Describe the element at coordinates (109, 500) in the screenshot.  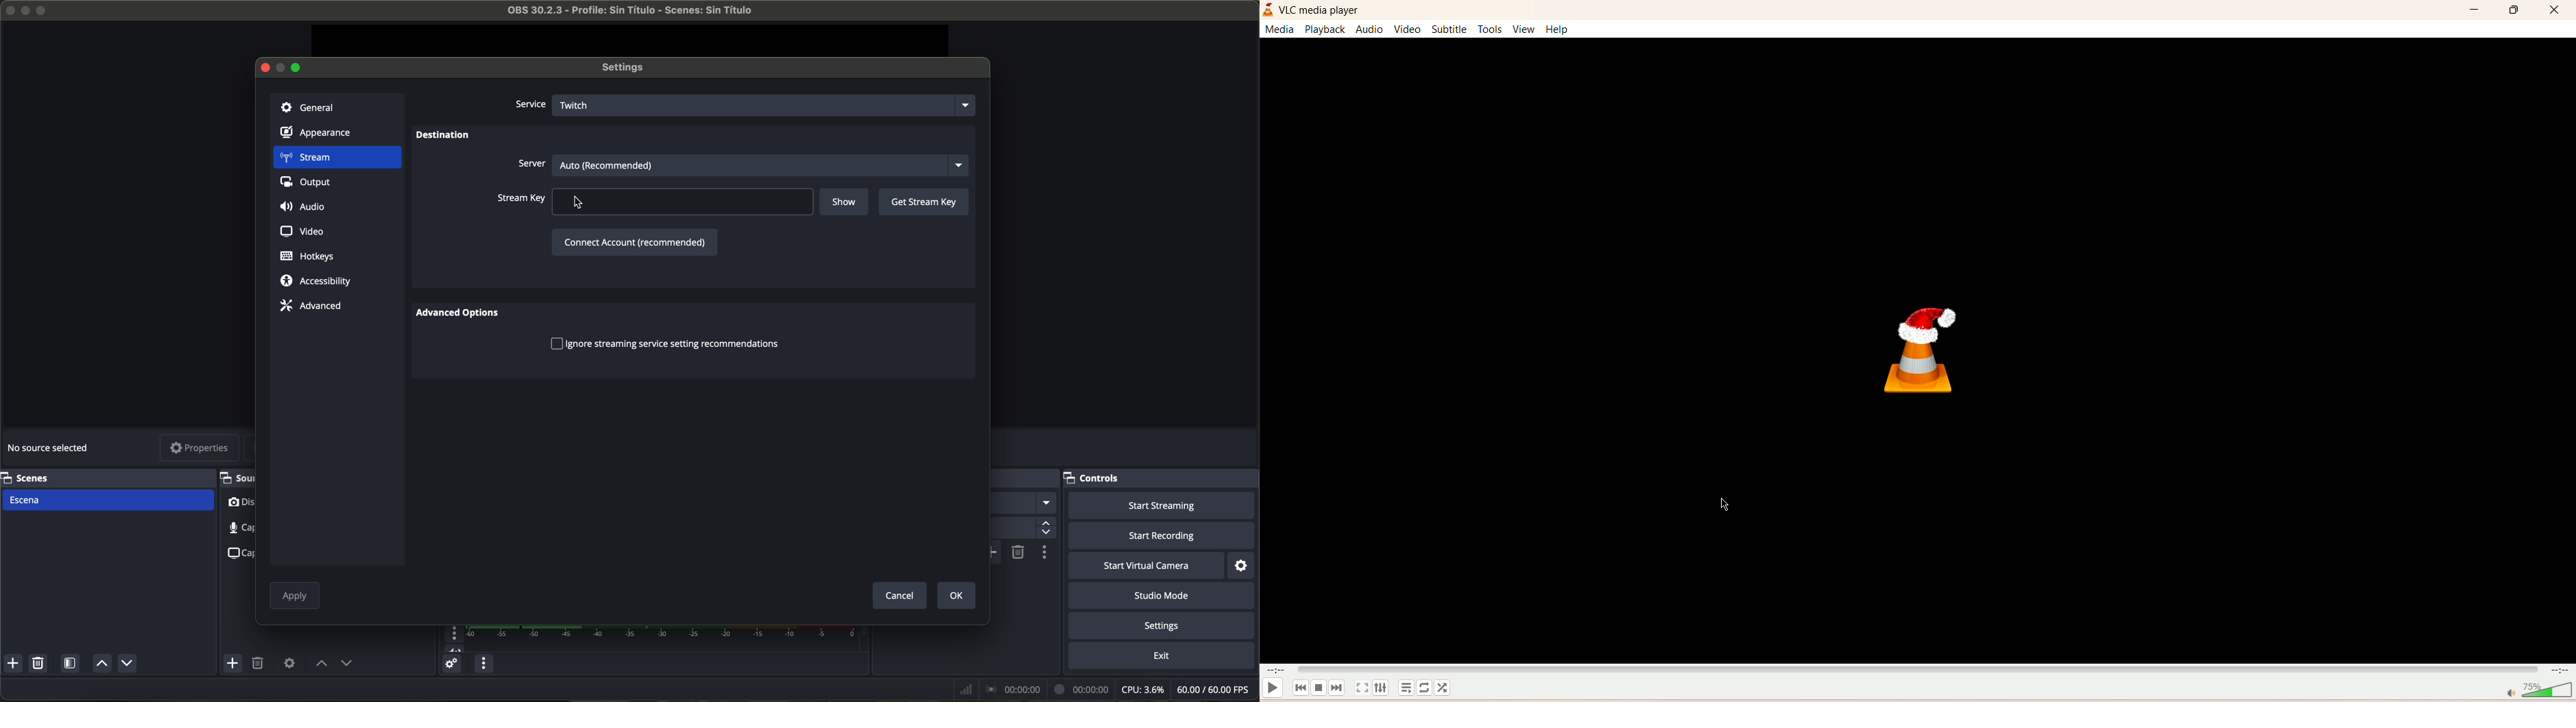
I see `scene` at that location.